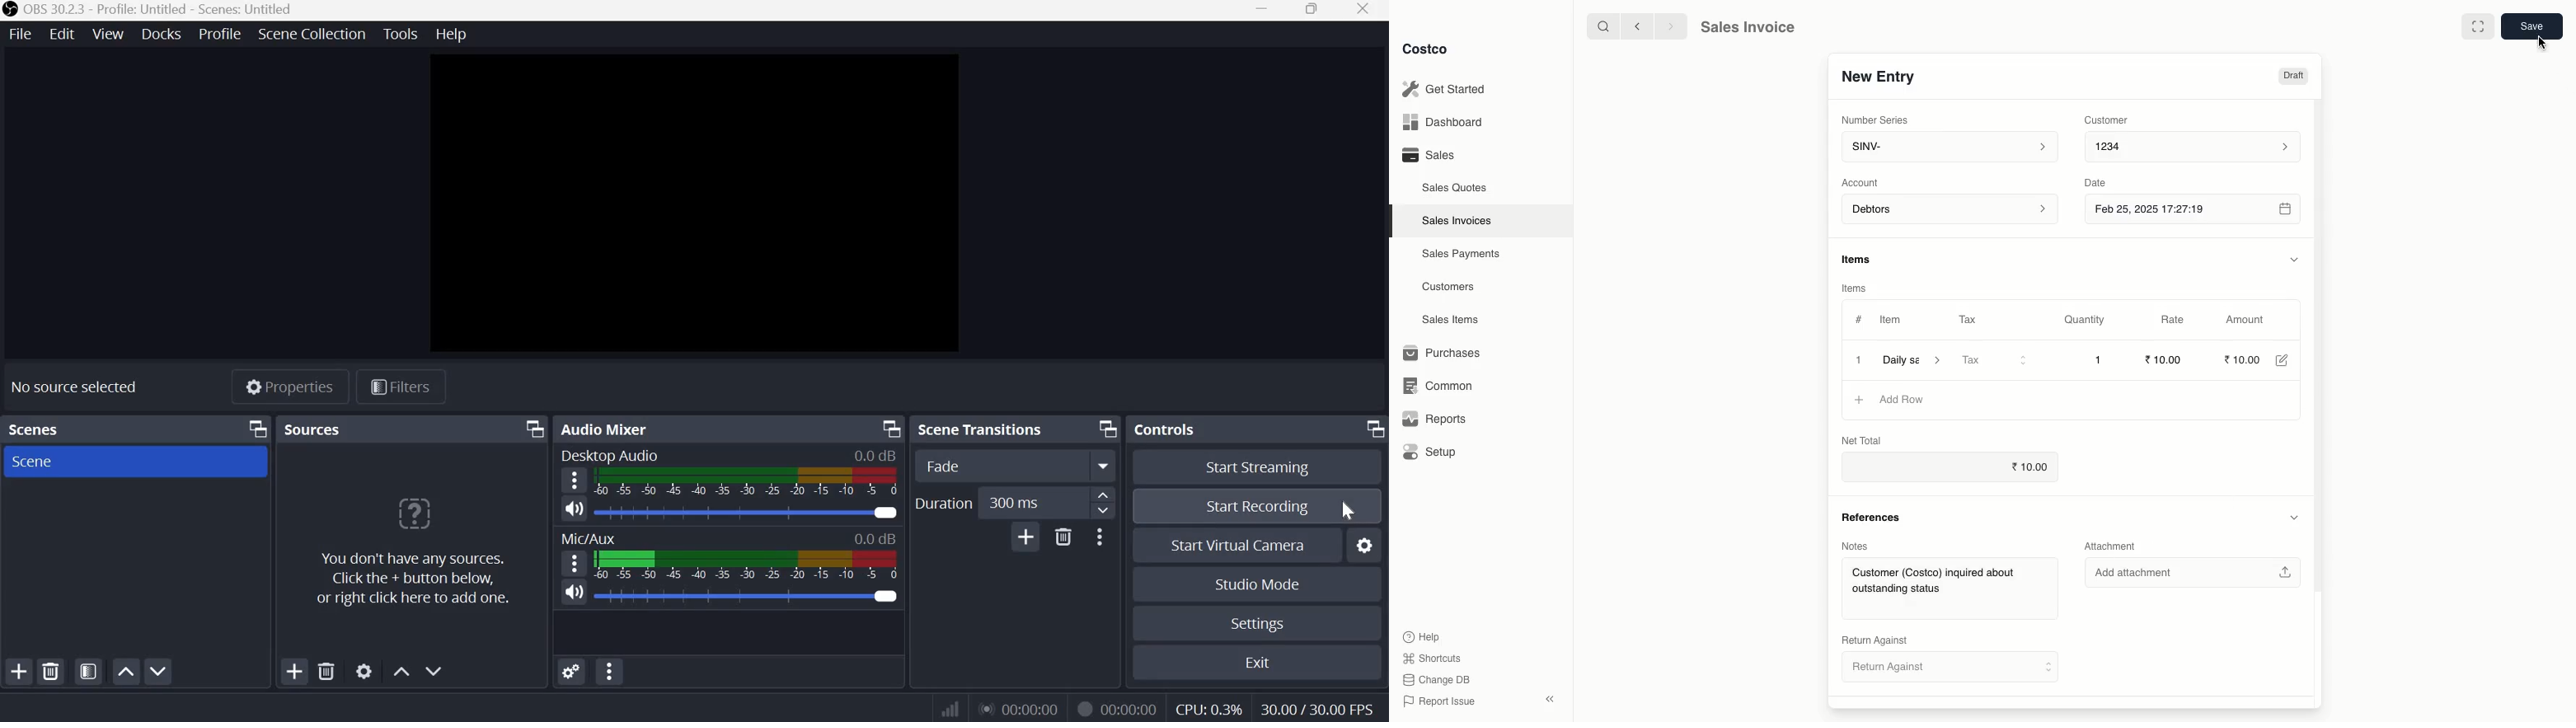 The image size is (2576, 728). Describe the element at coordinates (1258, 467) in the screenshot. I see `Start Streaming` at that location.